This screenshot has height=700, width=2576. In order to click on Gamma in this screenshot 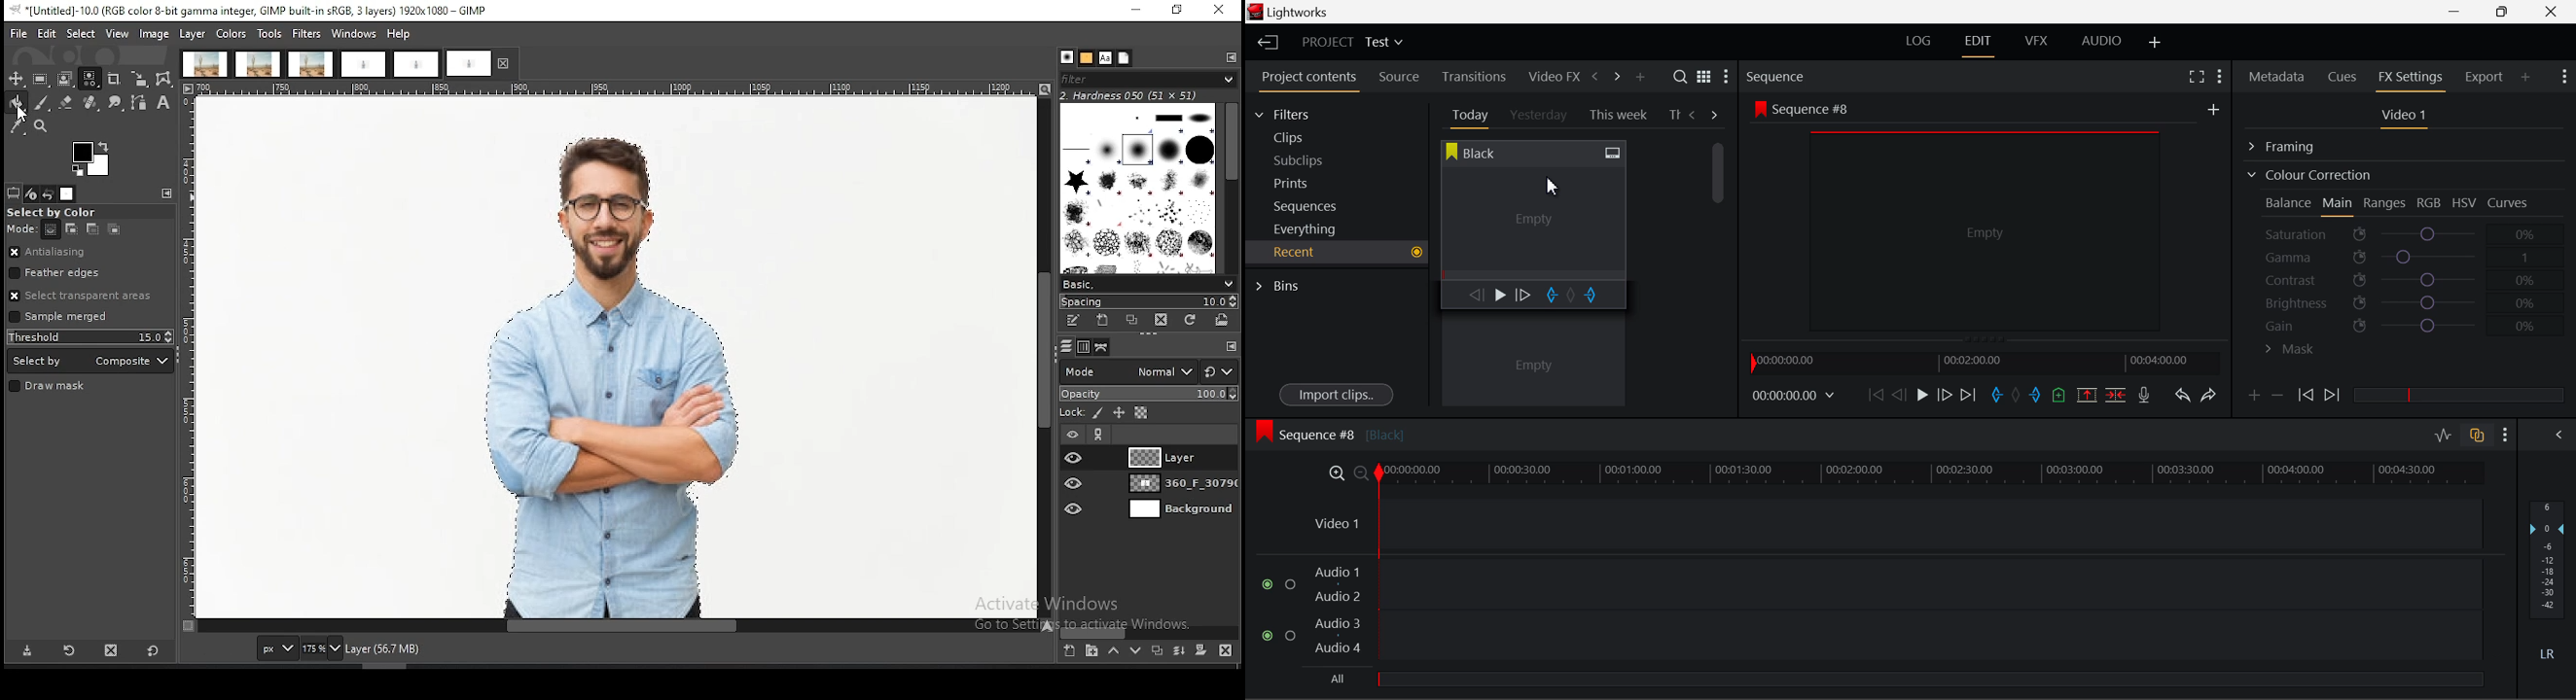, I will do `click(2407, 257)`.